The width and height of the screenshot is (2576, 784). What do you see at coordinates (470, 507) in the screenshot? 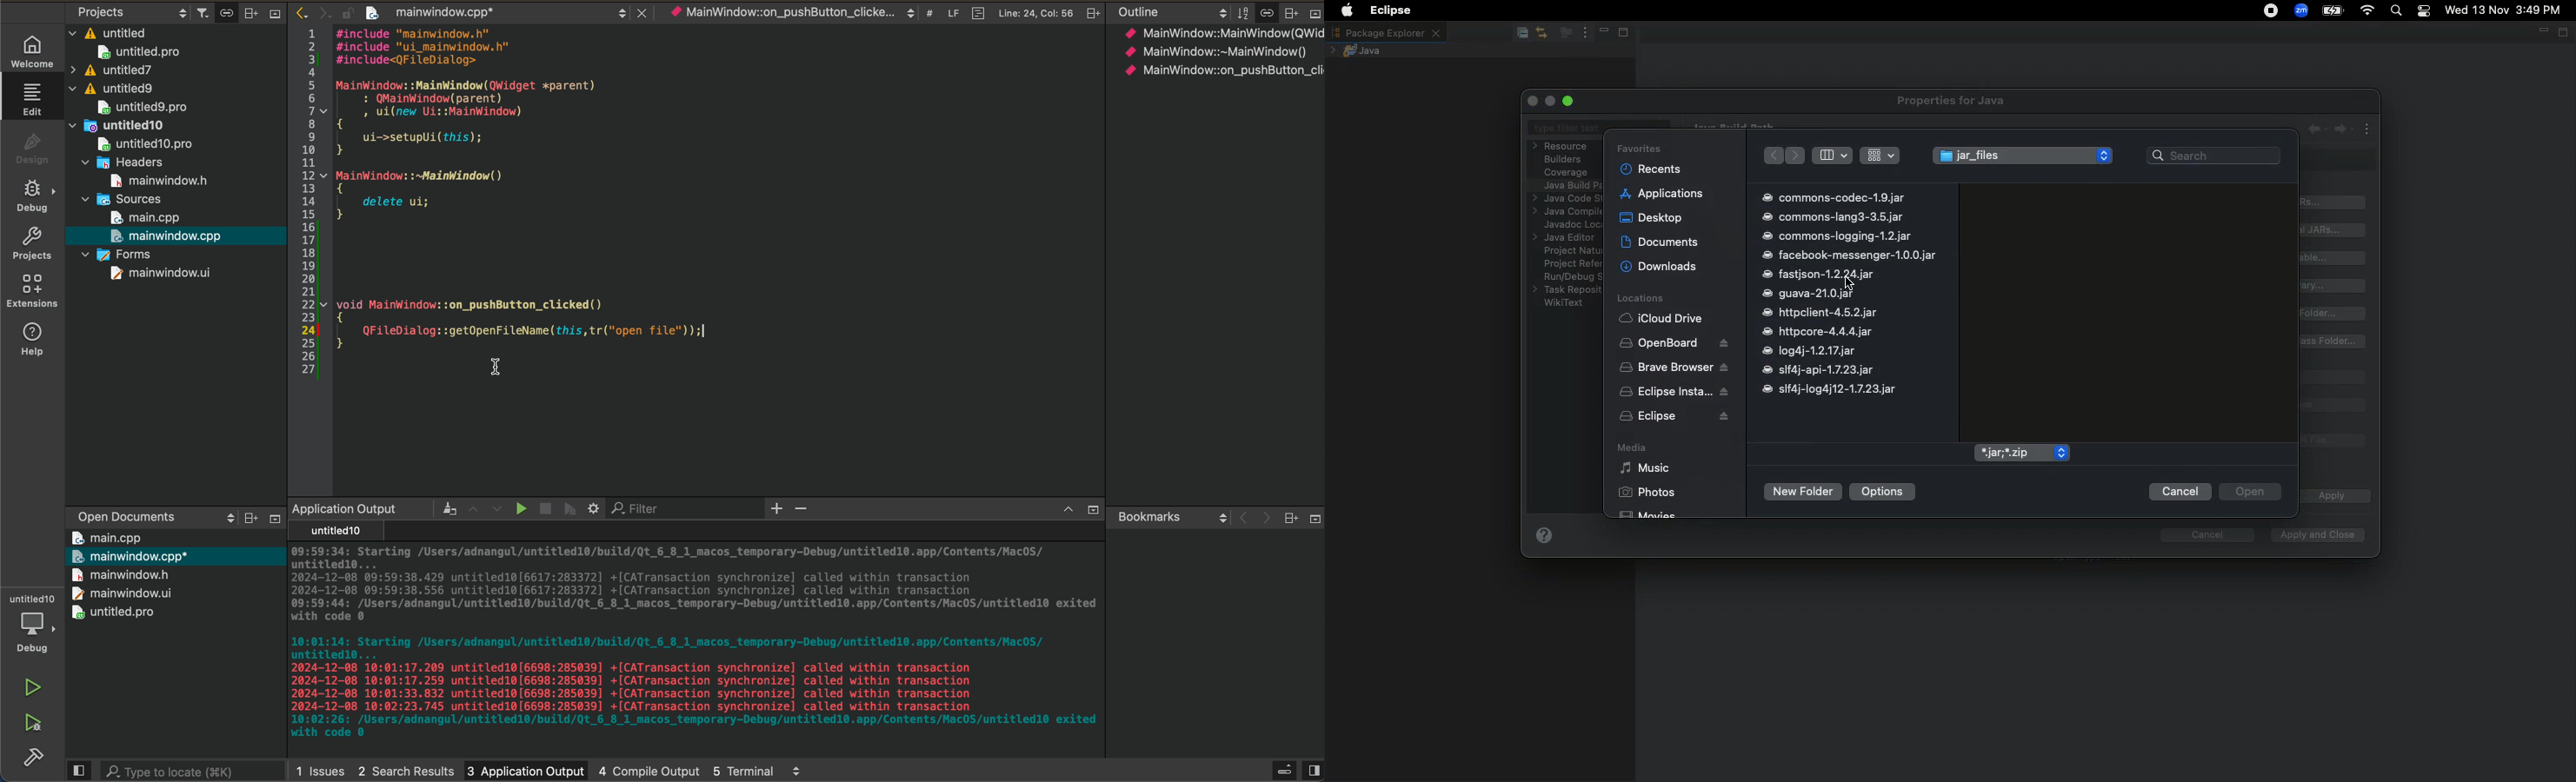
I see `up` at bounding box center [470, 507].